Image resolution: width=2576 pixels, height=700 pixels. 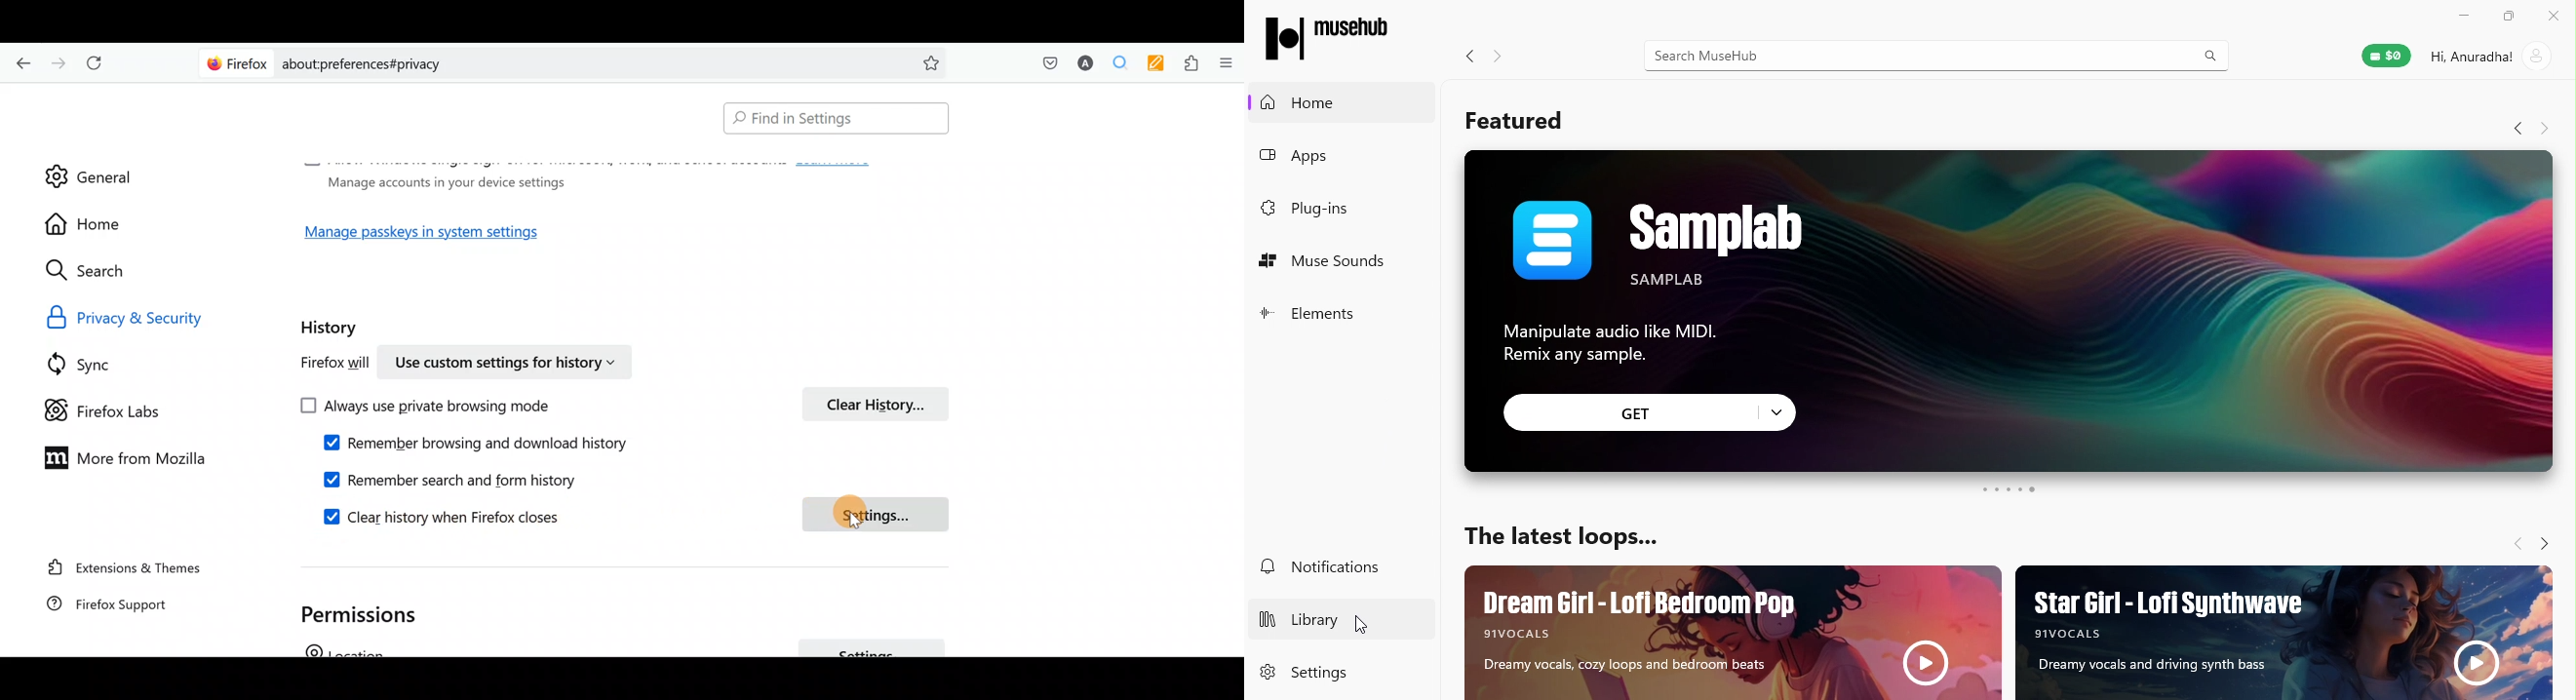 What do you see at coordinates (2546, 126) in the screenshot?
I see `Navigate forward` at bounding box center [2546, 126].